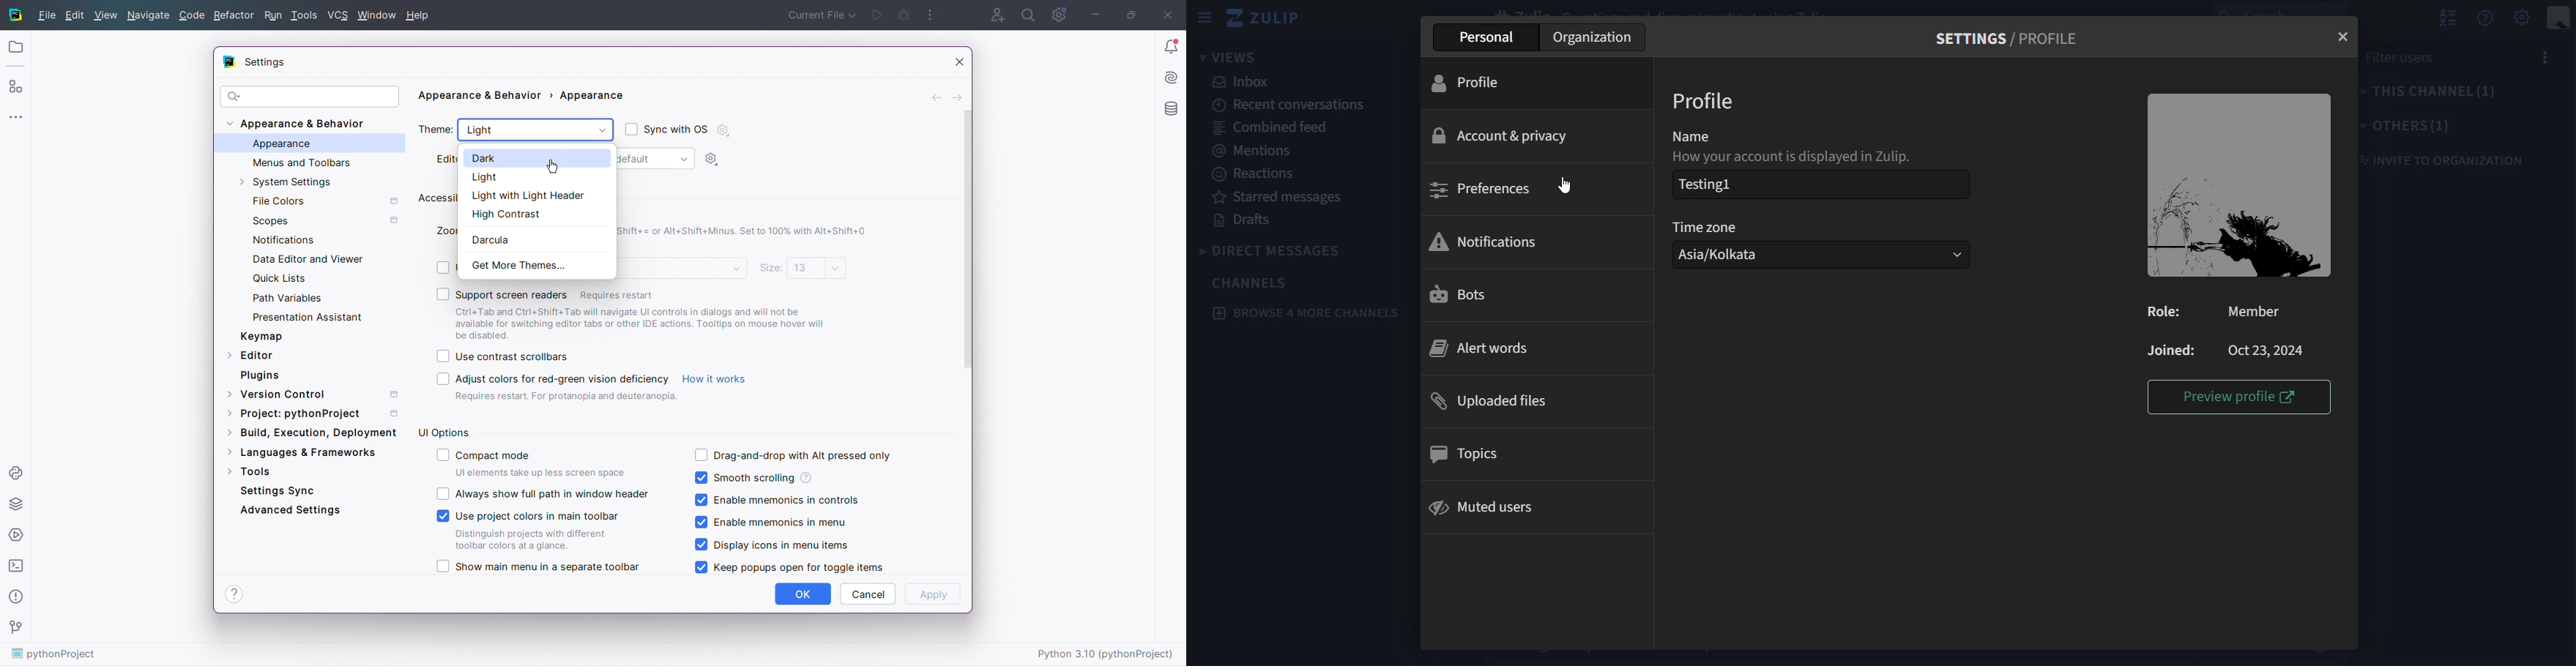 The image size is (2576, 672). Describe the element at coordinates (291, 297) in the screenshot. I see `Path Variables` at that location.